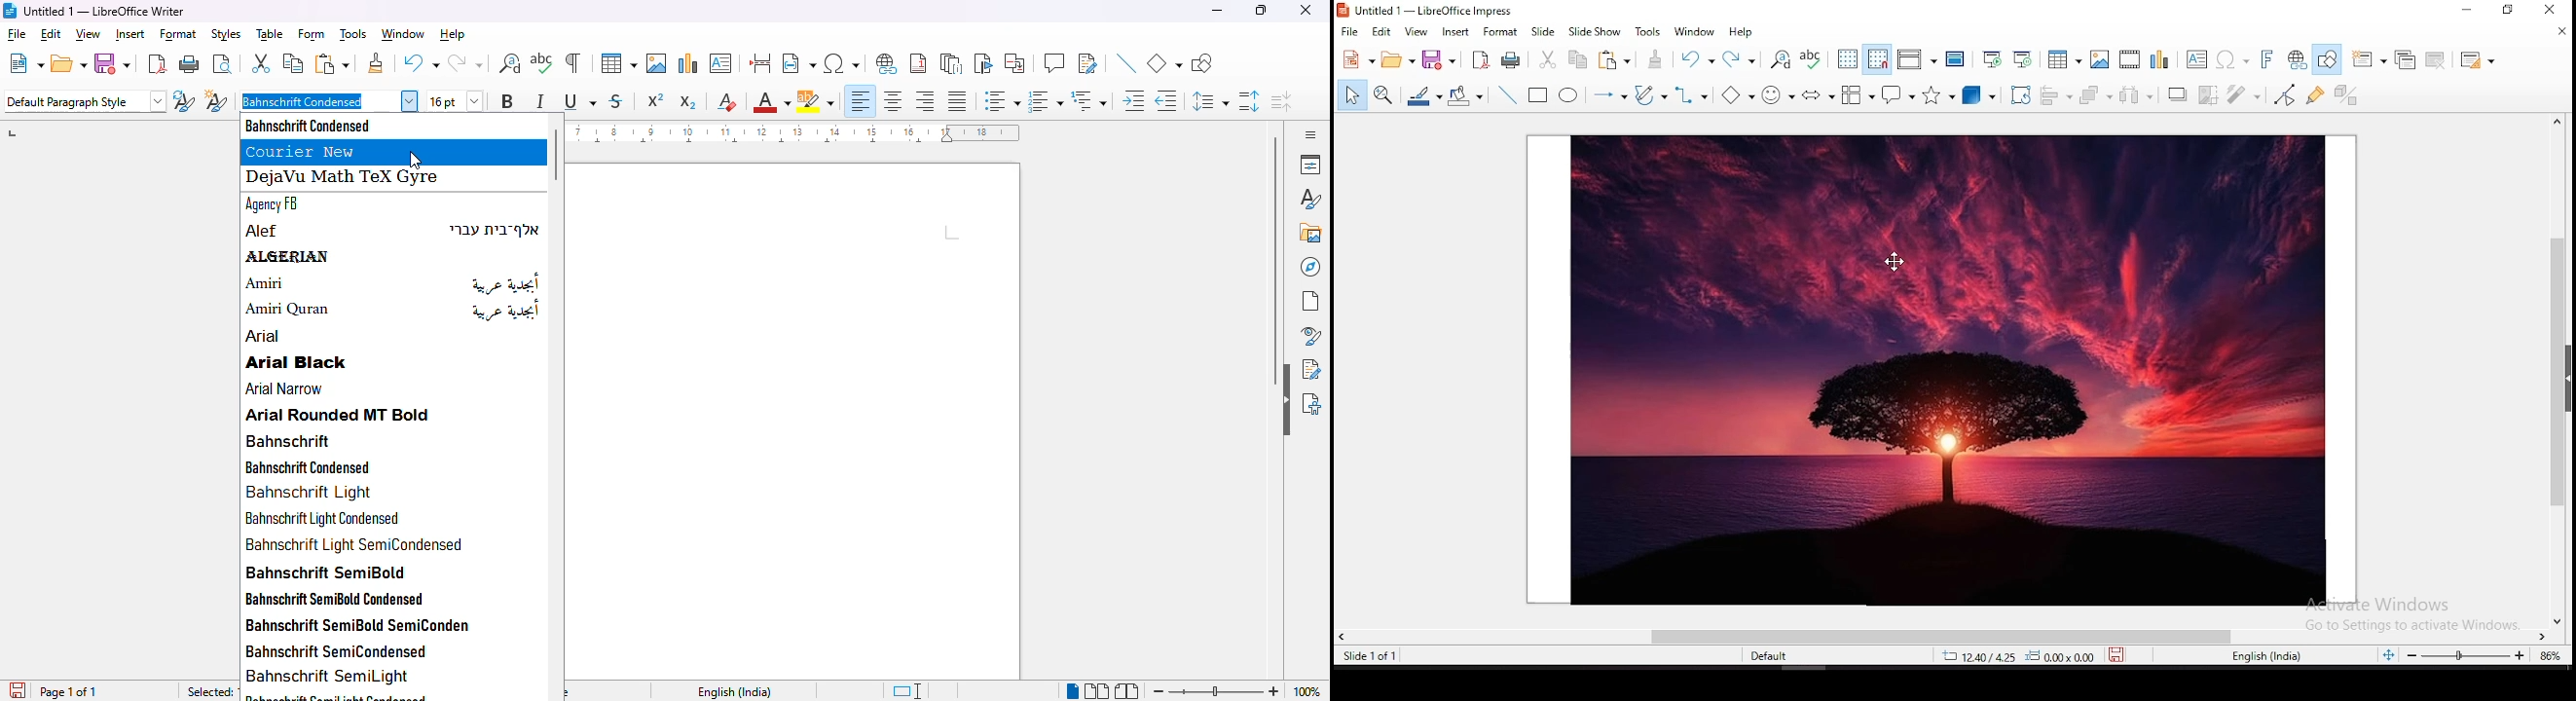 This screenshot has width=2576, height=728. Describe the element at coordinates (355, 544) in the screenshot. I see `bahnschrift light semicondensed` at that location.